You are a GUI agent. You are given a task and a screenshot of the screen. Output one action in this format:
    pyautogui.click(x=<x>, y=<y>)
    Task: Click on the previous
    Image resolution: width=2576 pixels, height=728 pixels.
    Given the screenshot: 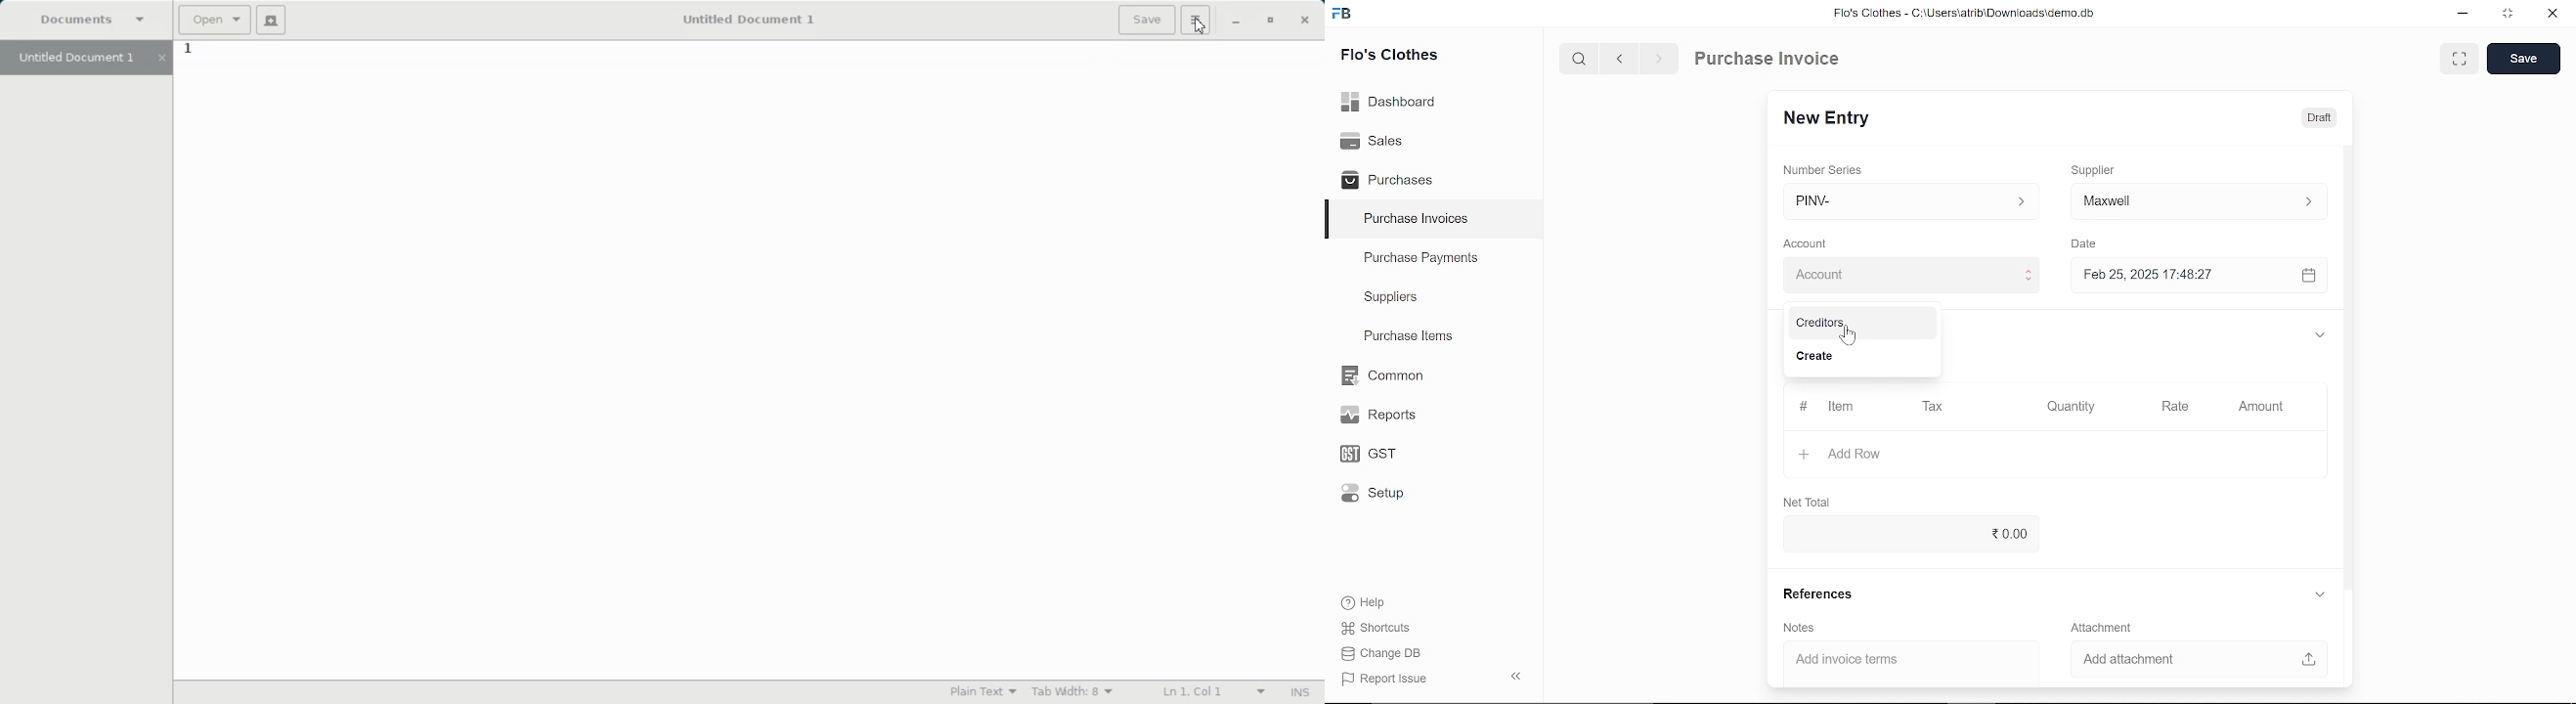 What is the action you would take?
    pyautogui.click(x=1621, y=61)
    